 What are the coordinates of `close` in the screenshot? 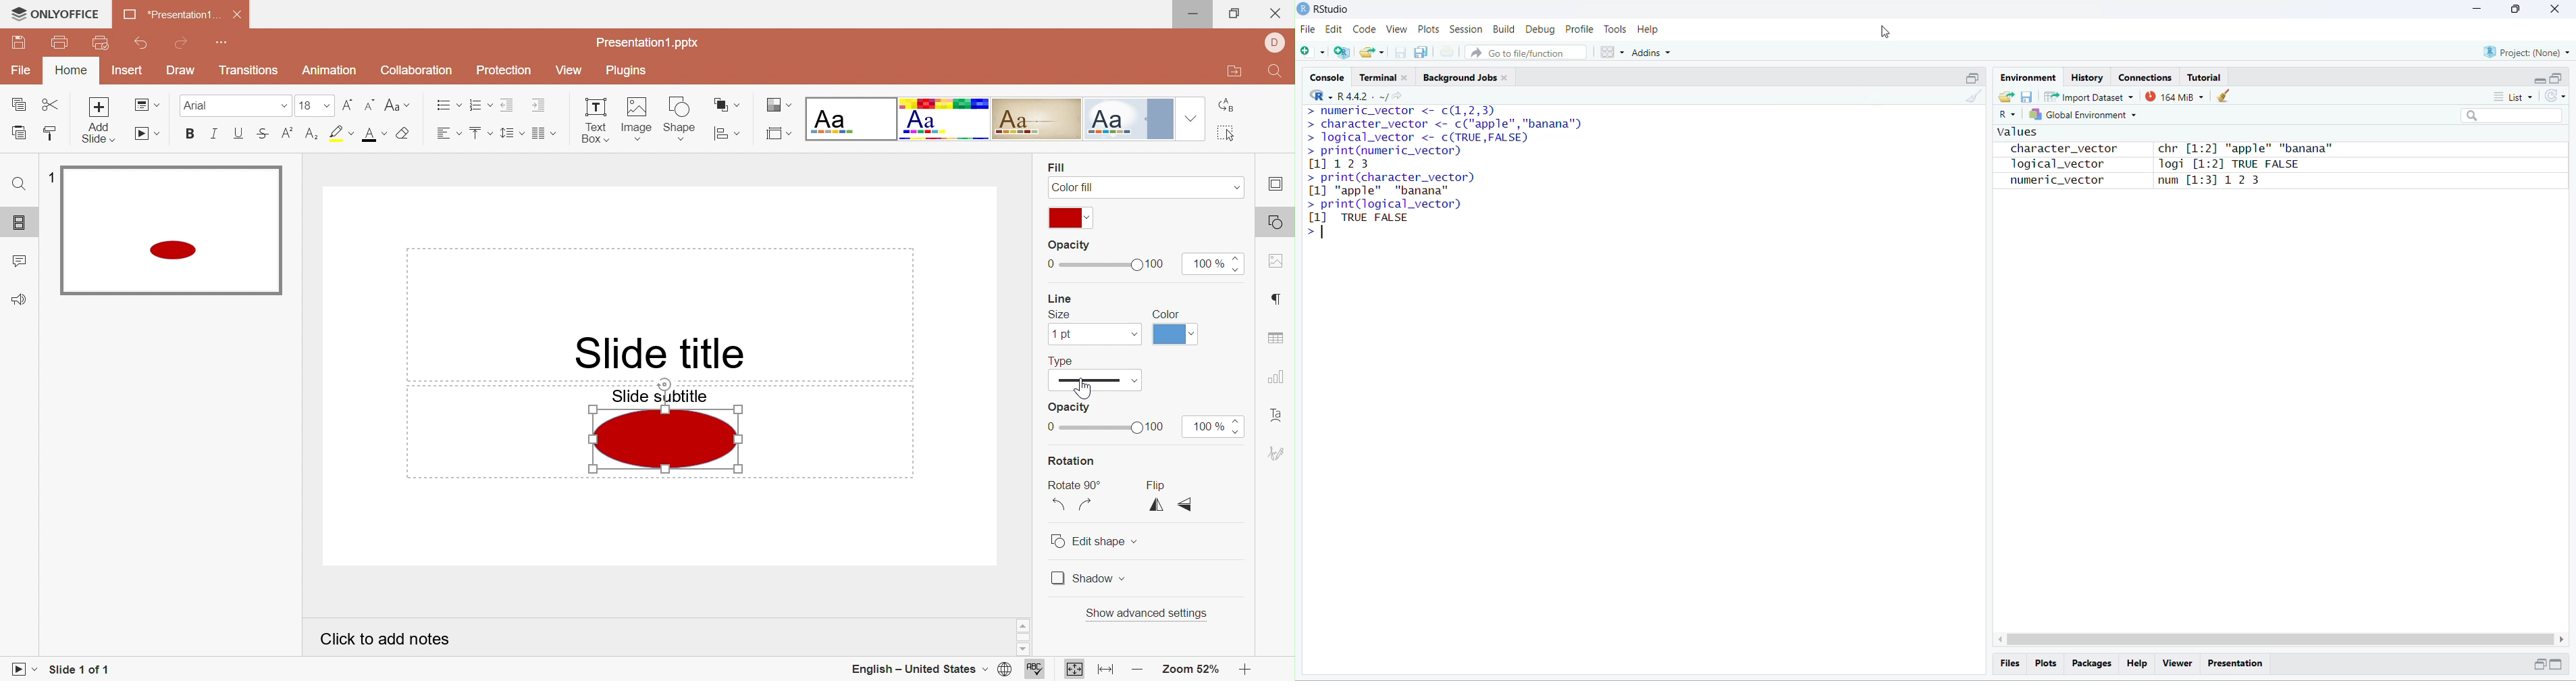 It's located at (2554, 9).